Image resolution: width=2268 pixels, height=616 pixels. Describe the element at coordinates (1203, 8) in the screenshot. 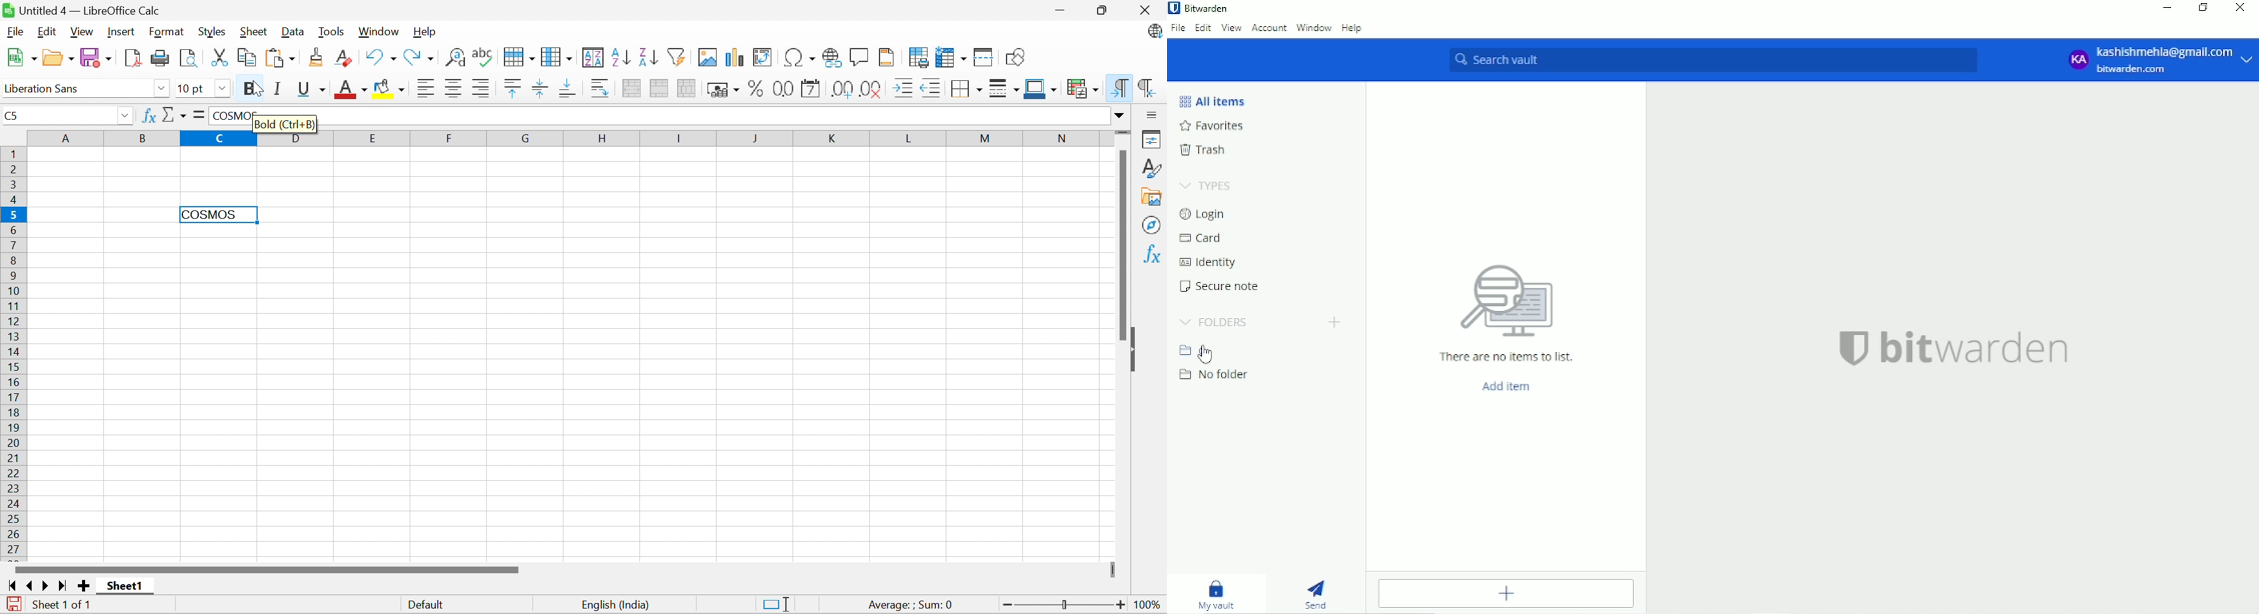

I see `Bitwarden` at that location.